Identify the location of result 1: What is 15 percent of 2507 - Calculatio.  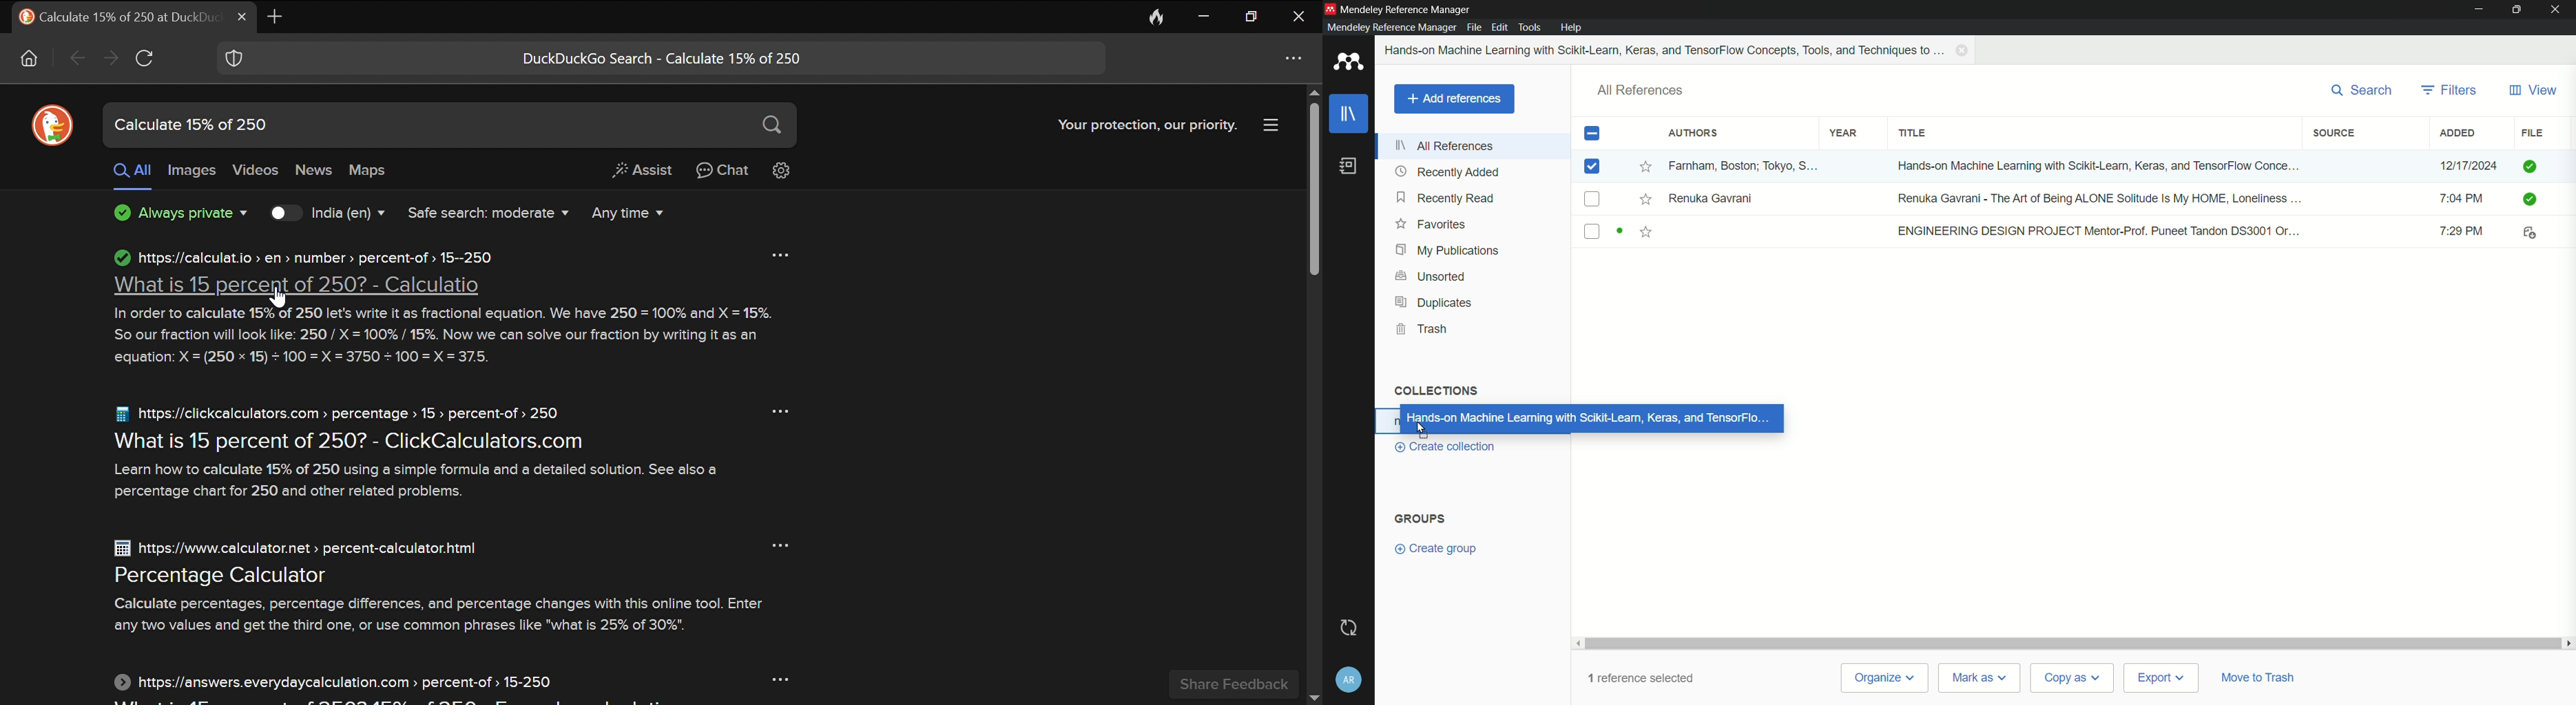
(293, 286).